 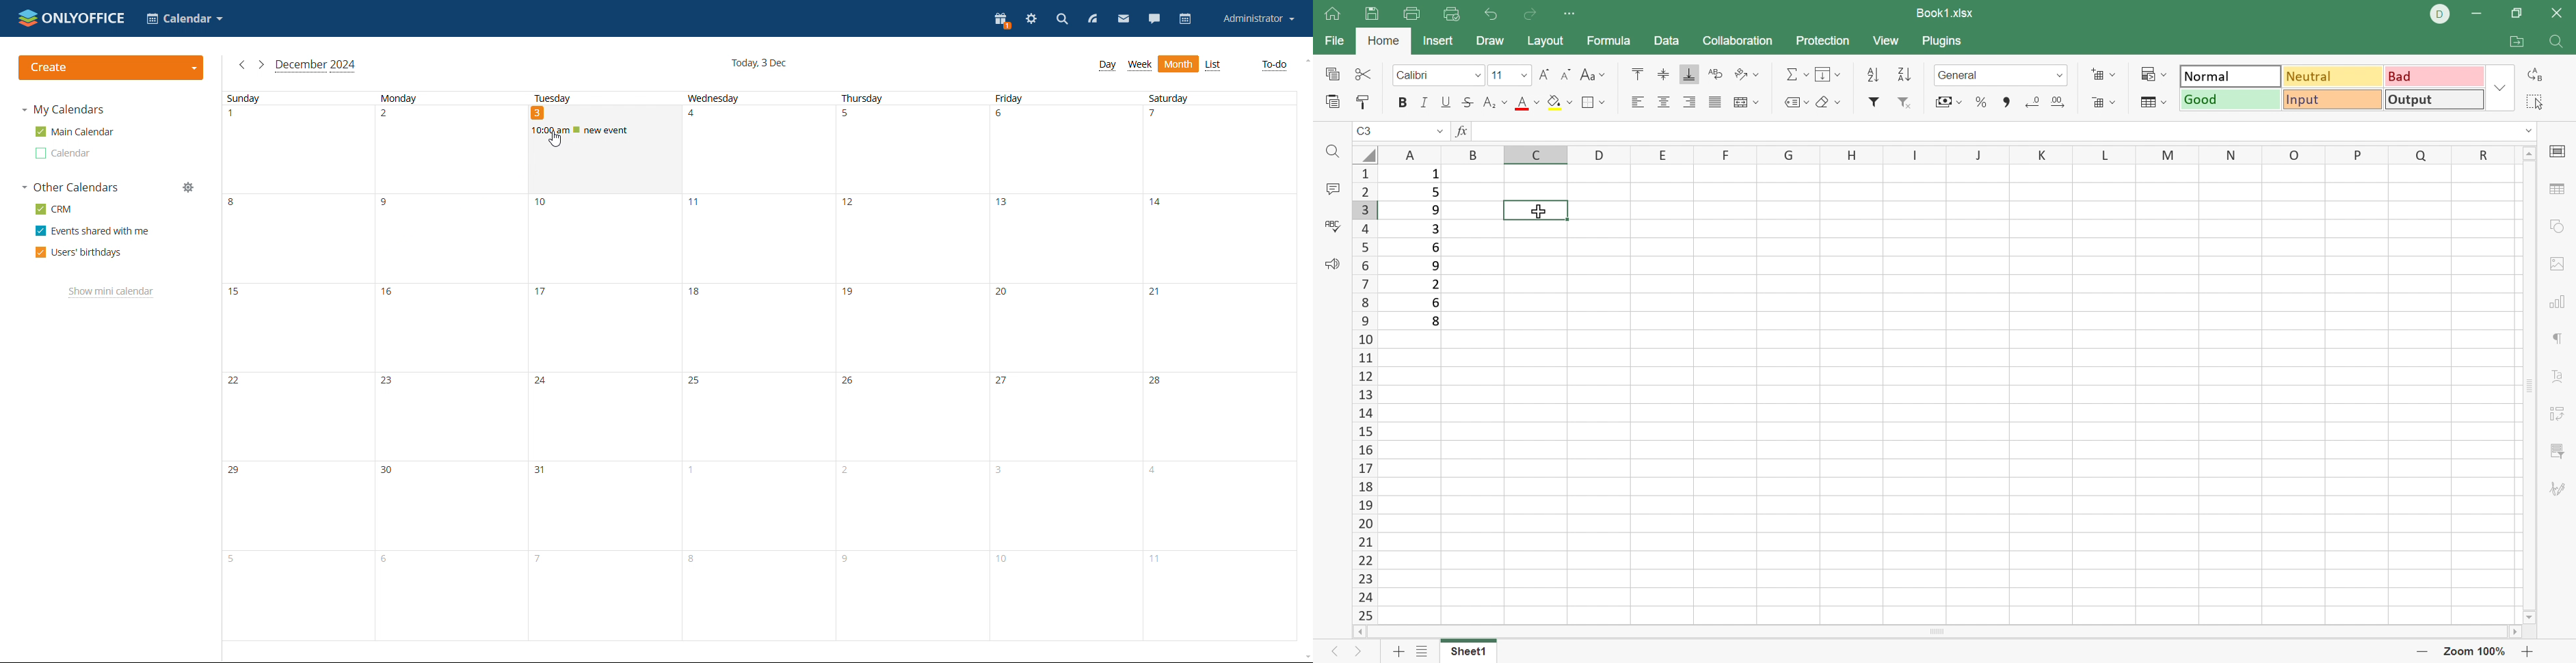 I want to click on Signature settings, so click(x=2560, y=492).